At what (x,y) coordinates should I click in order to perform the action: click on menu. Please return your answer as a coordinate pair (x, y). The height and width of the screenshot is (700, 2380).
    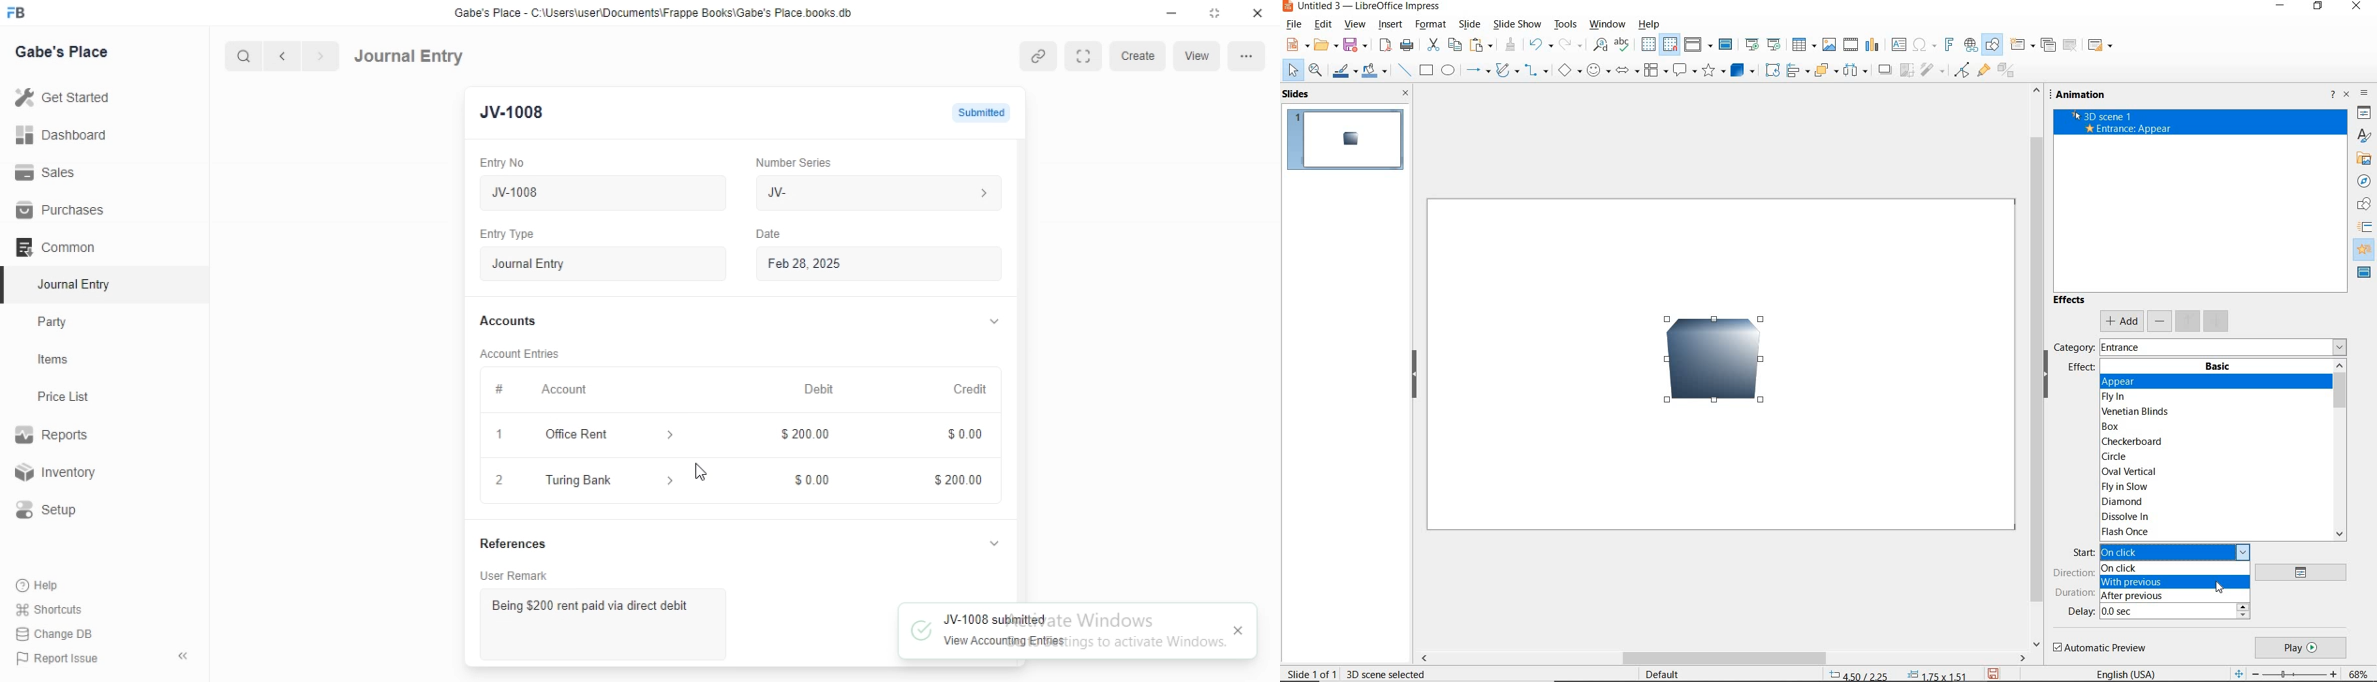
    Looking at the image, I should click on (1243, 56).